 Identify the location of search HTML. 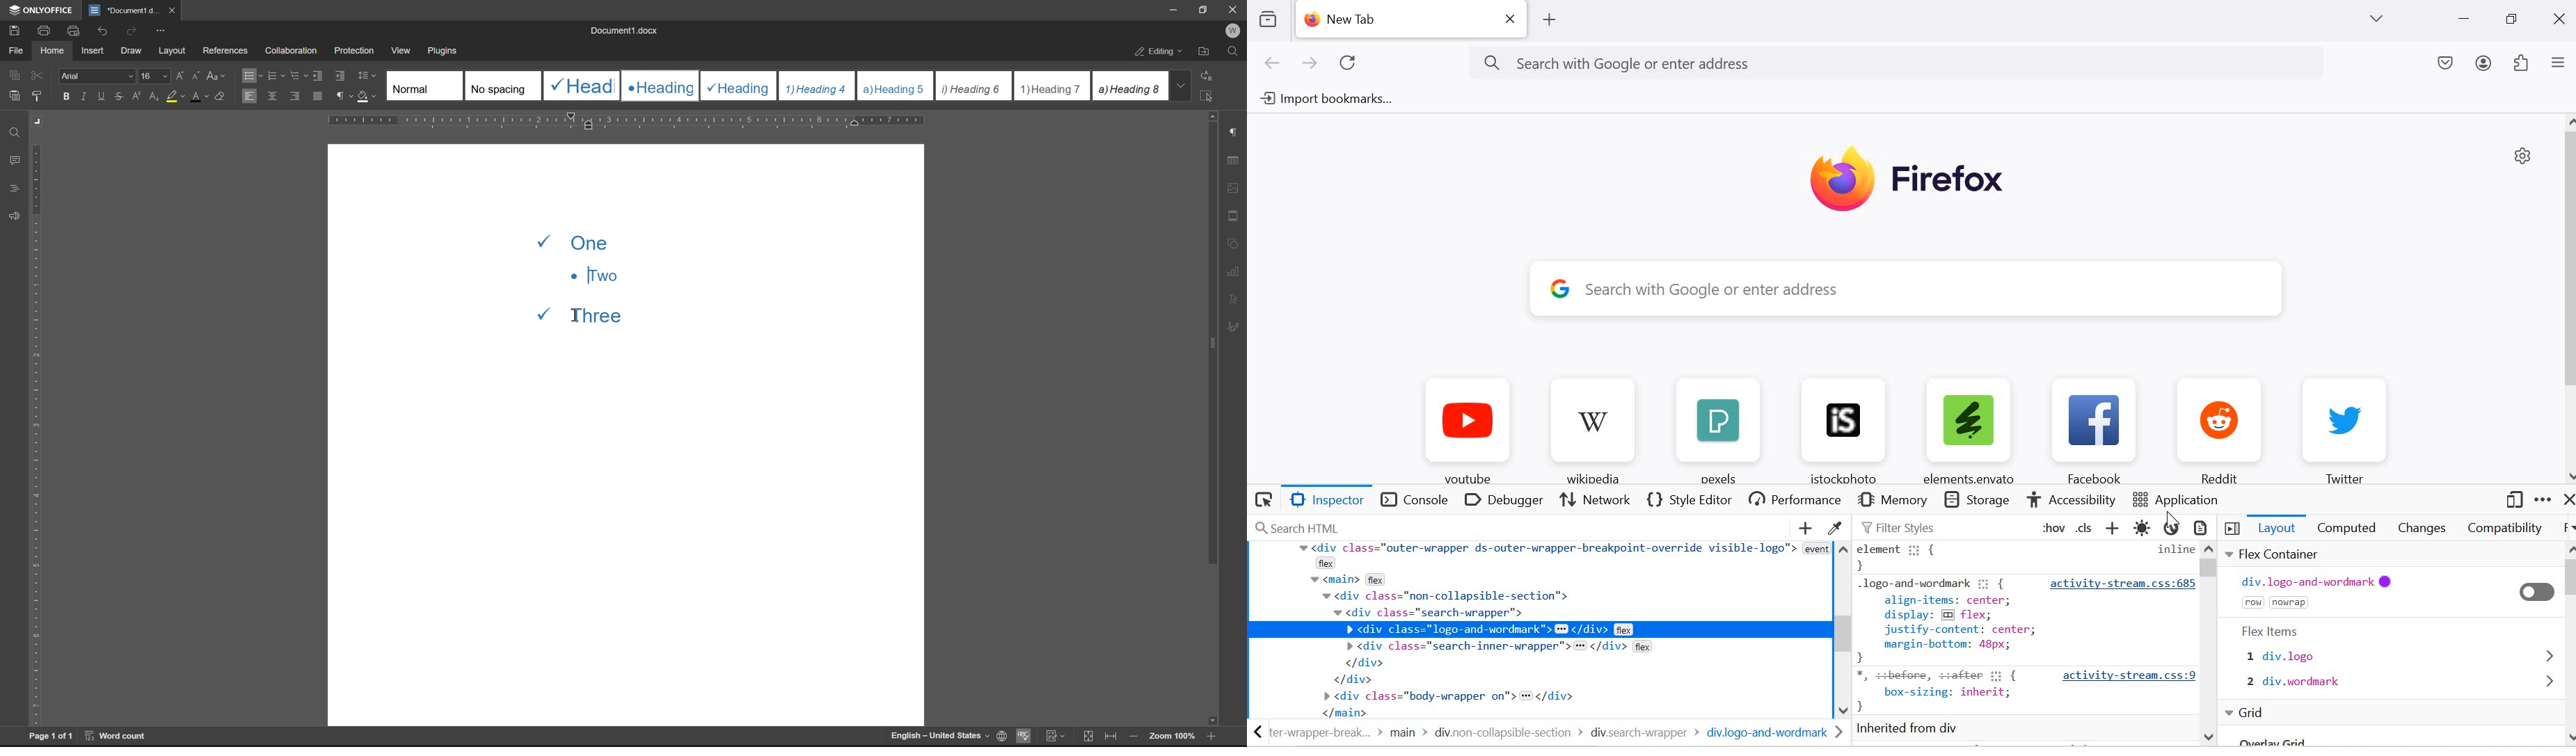
(1516, 527).